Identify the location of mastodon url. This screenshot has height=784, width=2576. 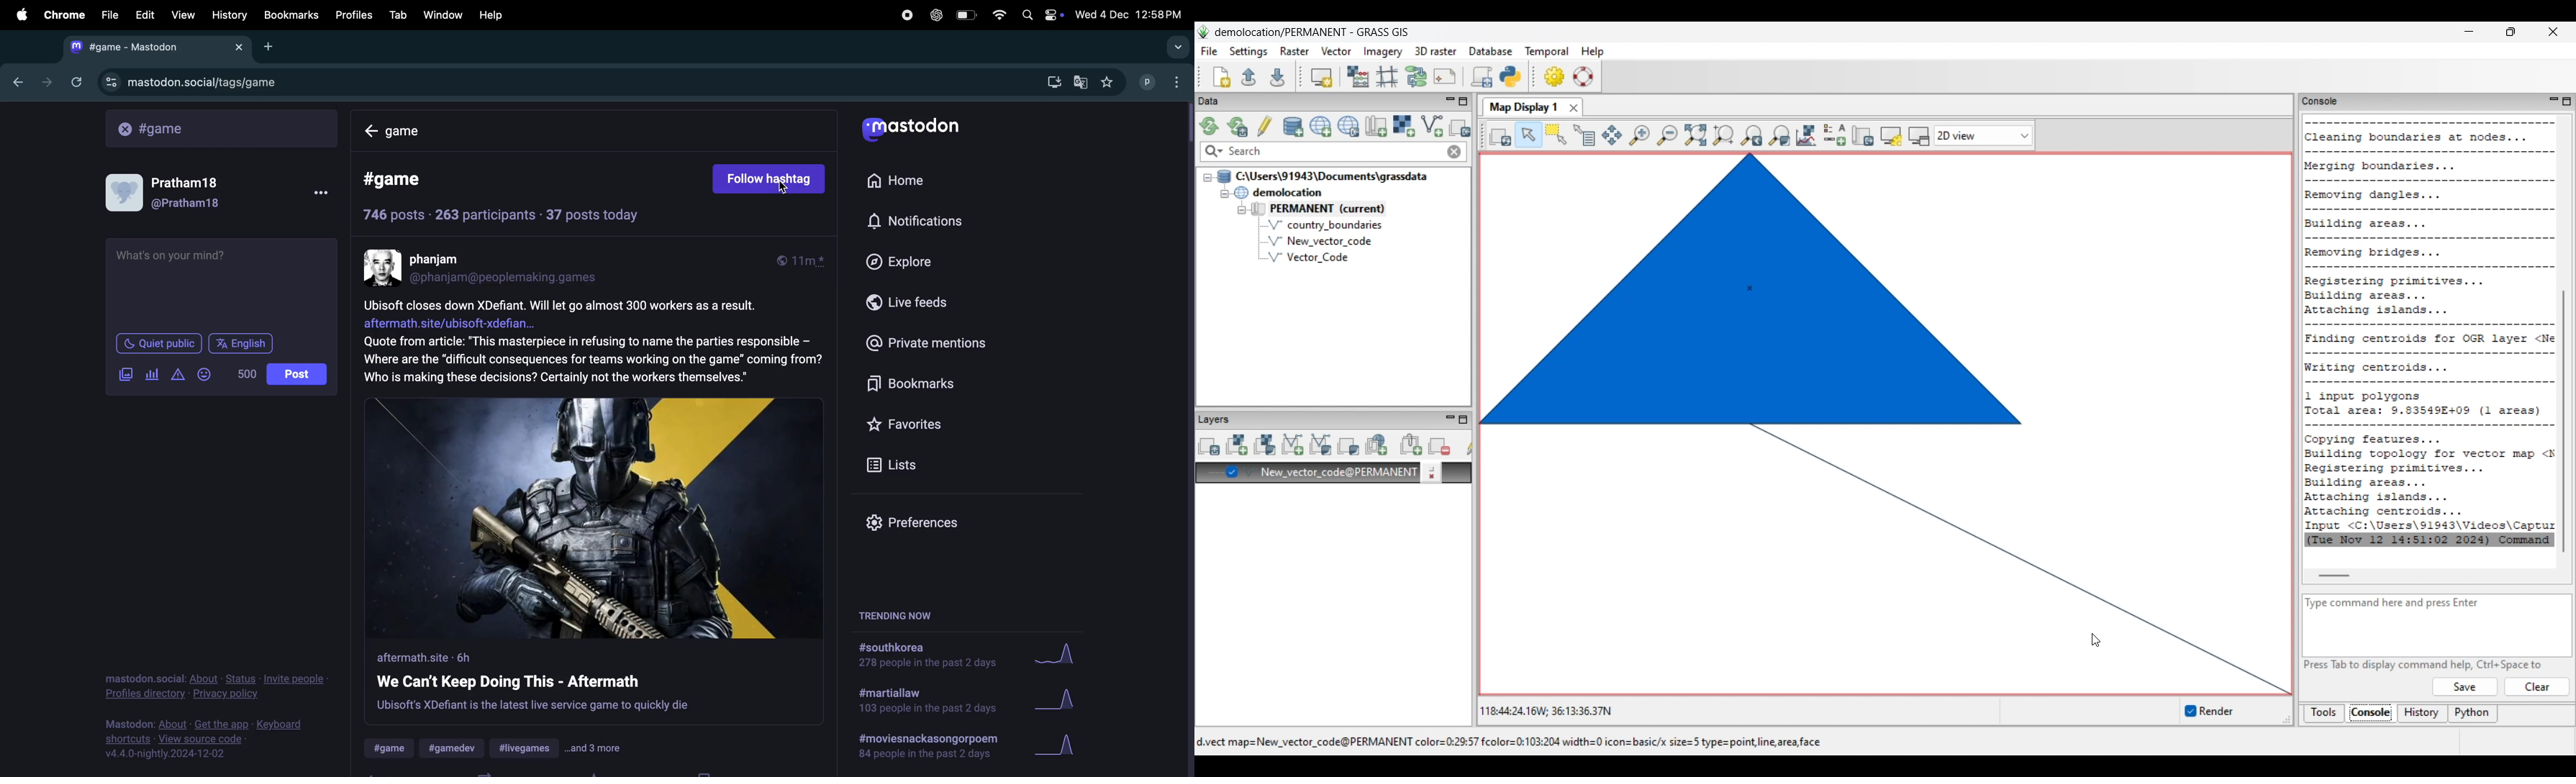
(189, 82).